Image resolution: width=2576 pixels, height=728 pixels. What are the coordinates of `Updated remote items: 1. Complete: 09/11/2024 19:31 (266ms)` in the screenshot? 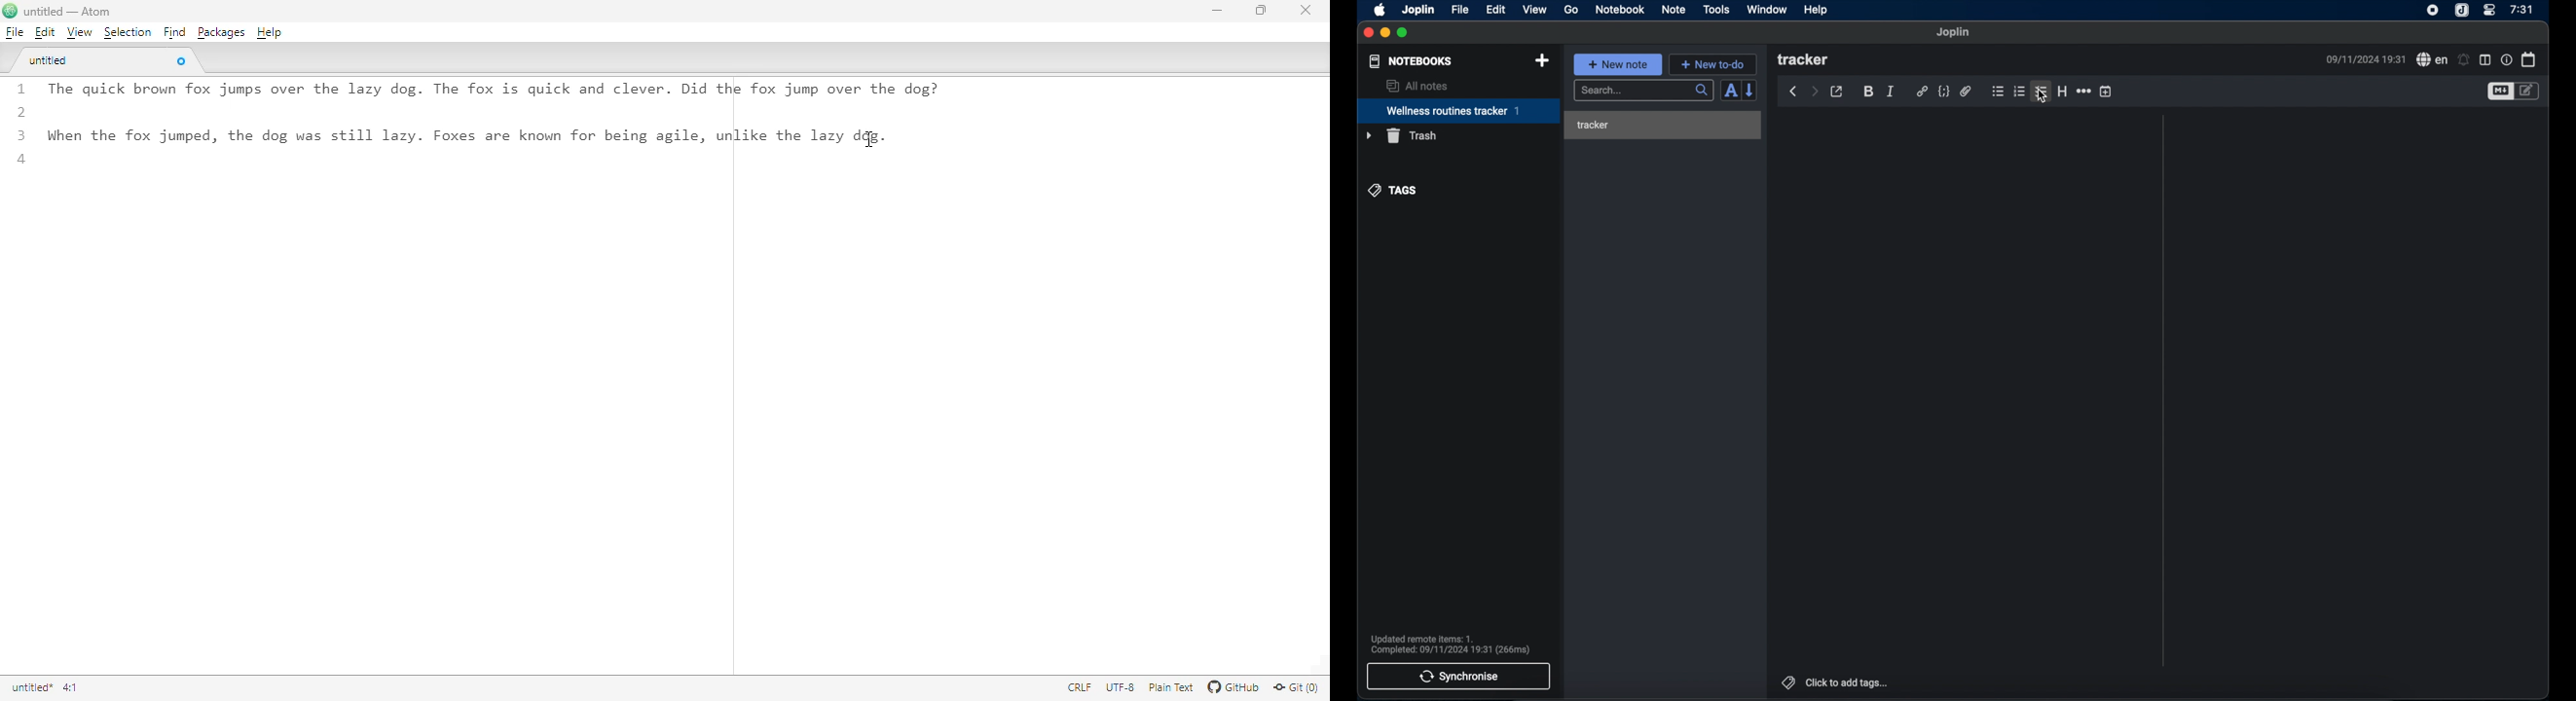 It's located at (1456, 643).